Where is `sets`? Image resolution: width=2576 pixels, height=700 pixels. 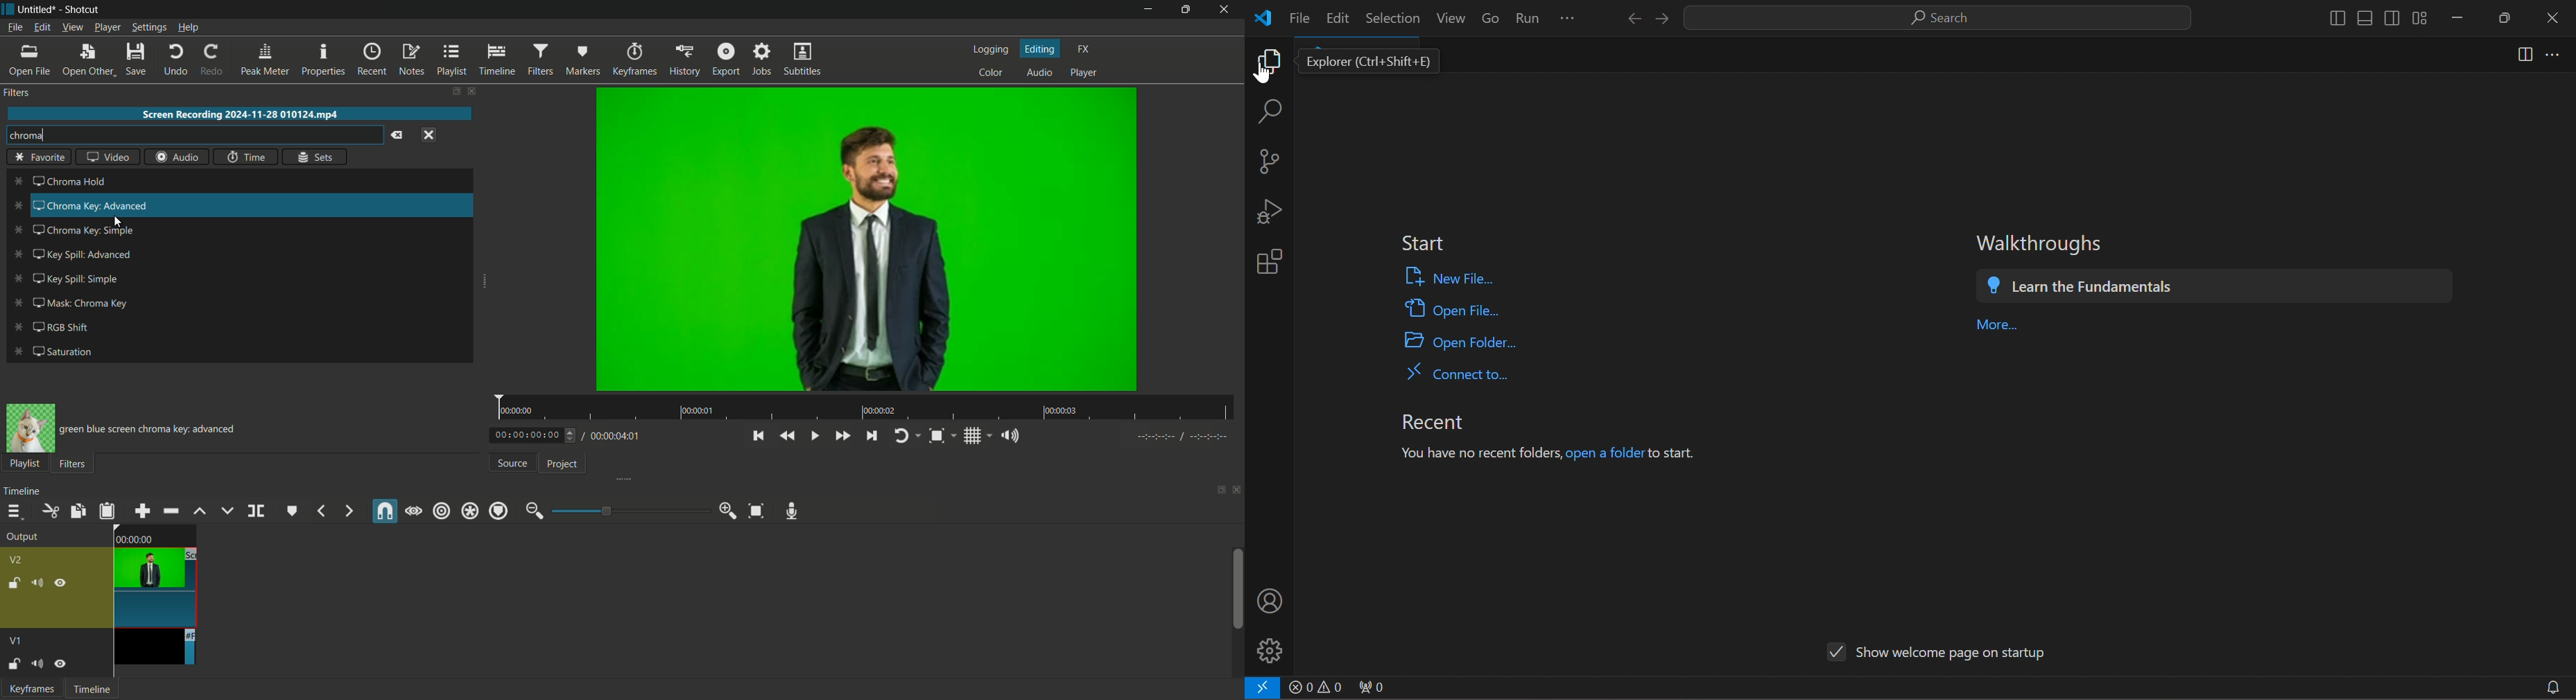
sets is located at coordinates (315, 156).